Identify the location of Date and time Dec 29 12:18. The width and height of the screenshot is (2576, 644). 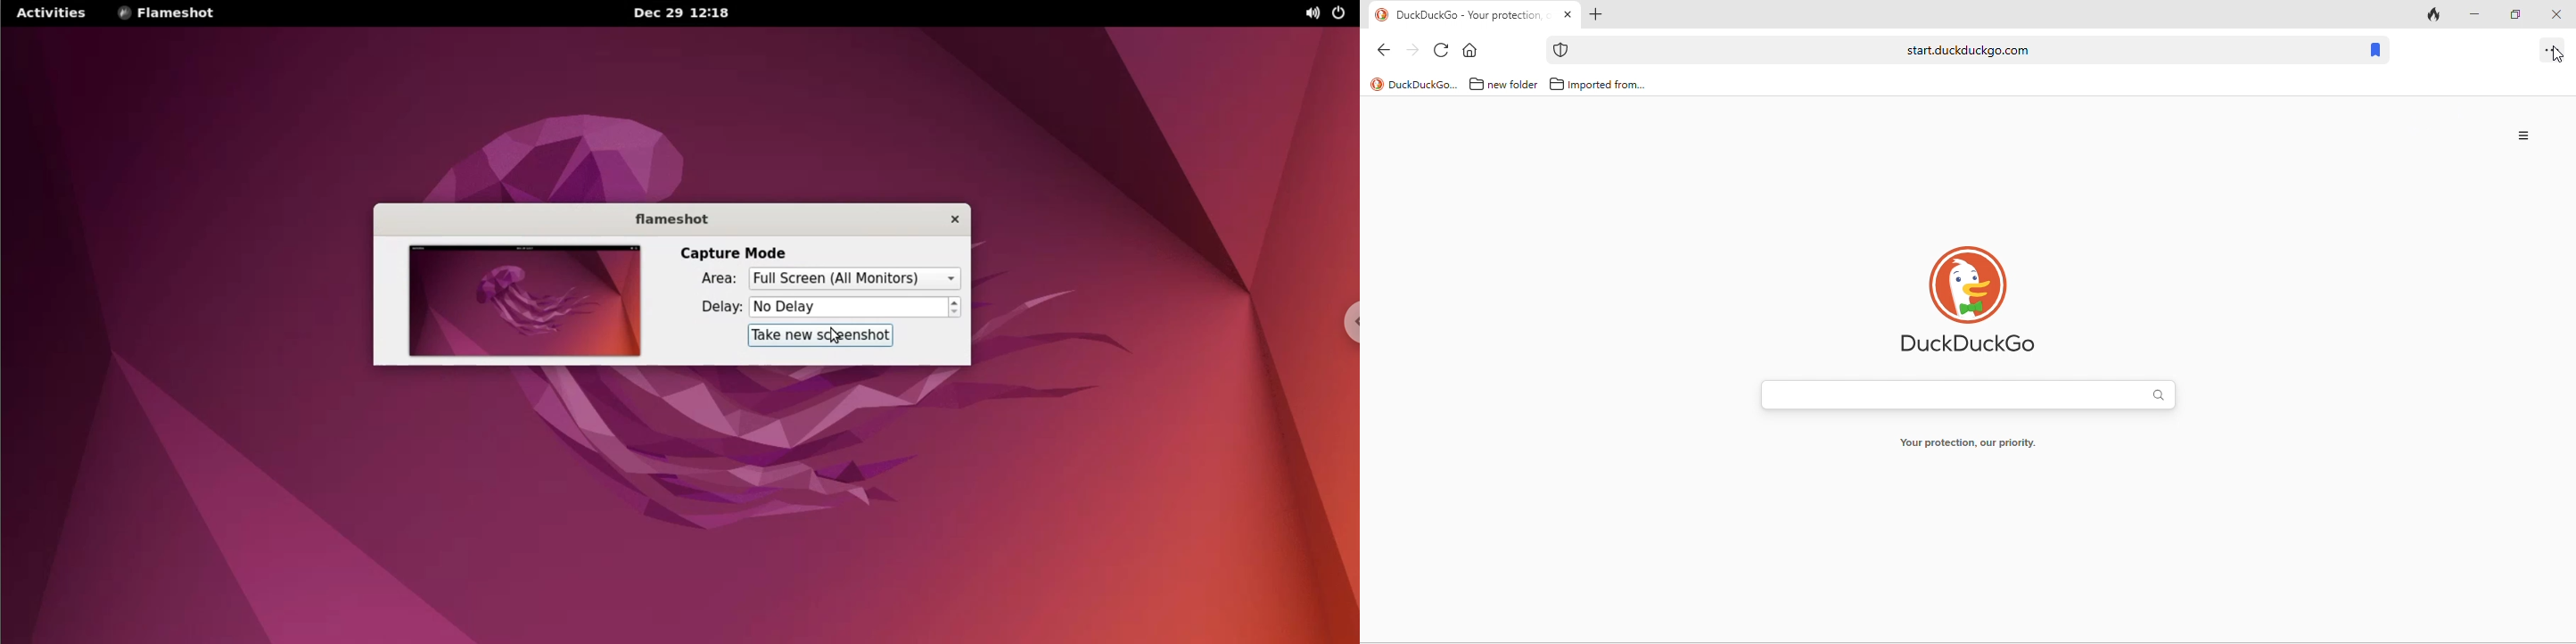
(683, 13).